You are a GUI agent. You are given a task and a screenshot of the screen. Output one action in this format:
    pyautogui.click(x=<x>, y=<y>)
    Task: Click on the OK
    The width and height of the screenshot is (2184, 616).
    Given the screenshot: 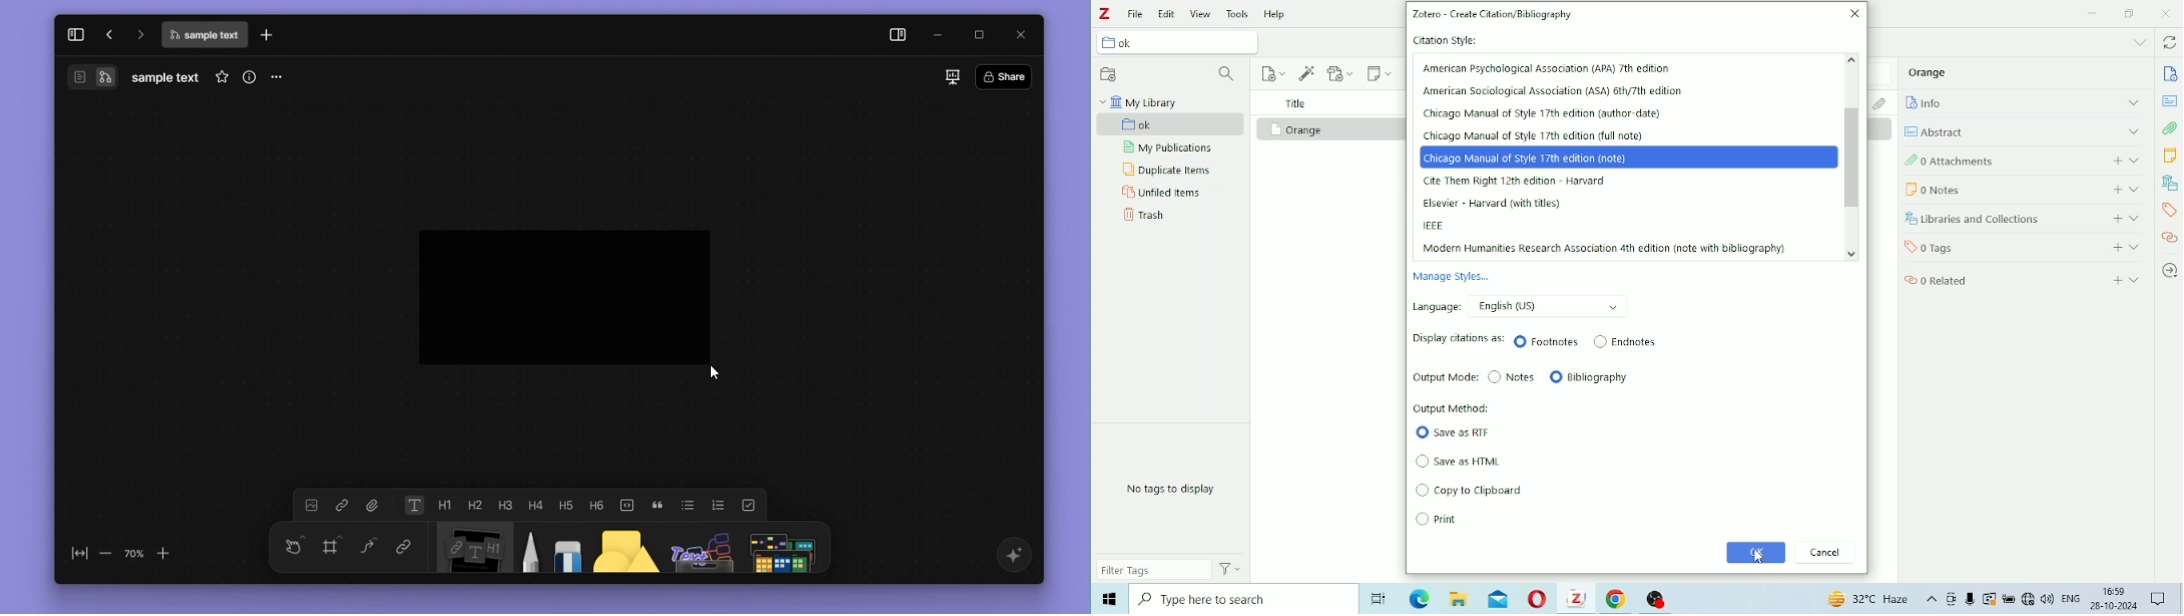 What is the action you would take?
    pyautogui.click(x=1756, y=552)
    